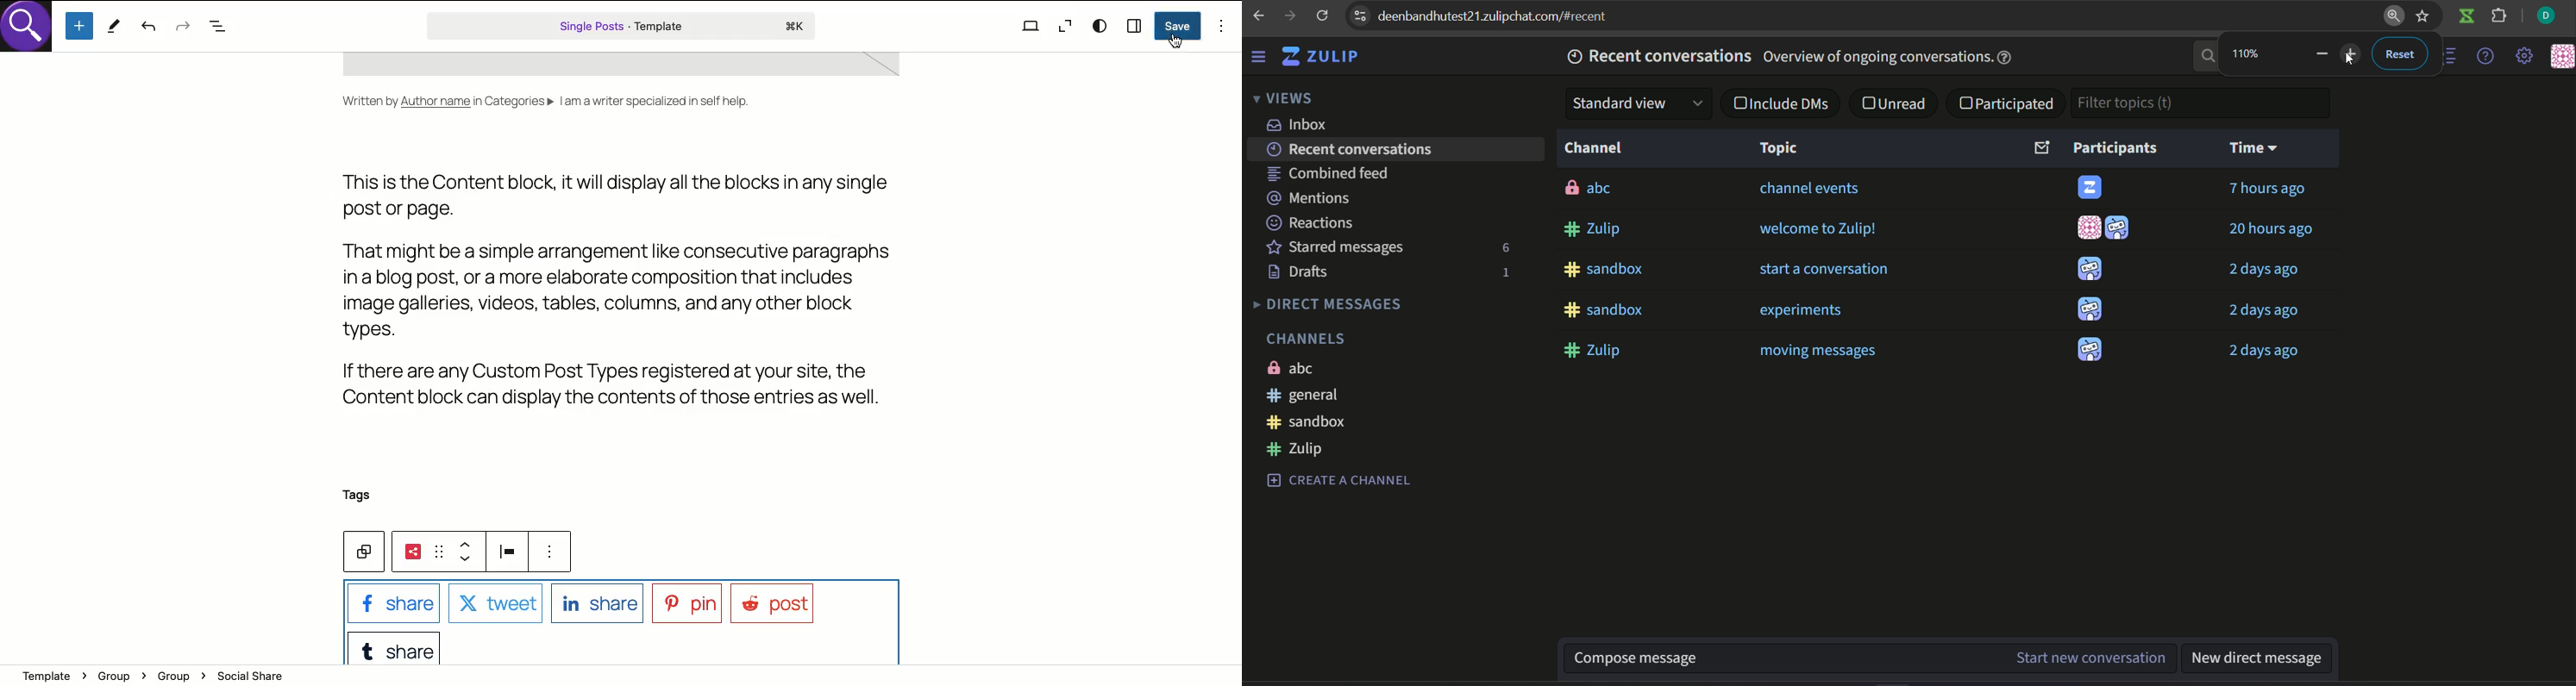  I want to click on Undo, so click(148, 28).